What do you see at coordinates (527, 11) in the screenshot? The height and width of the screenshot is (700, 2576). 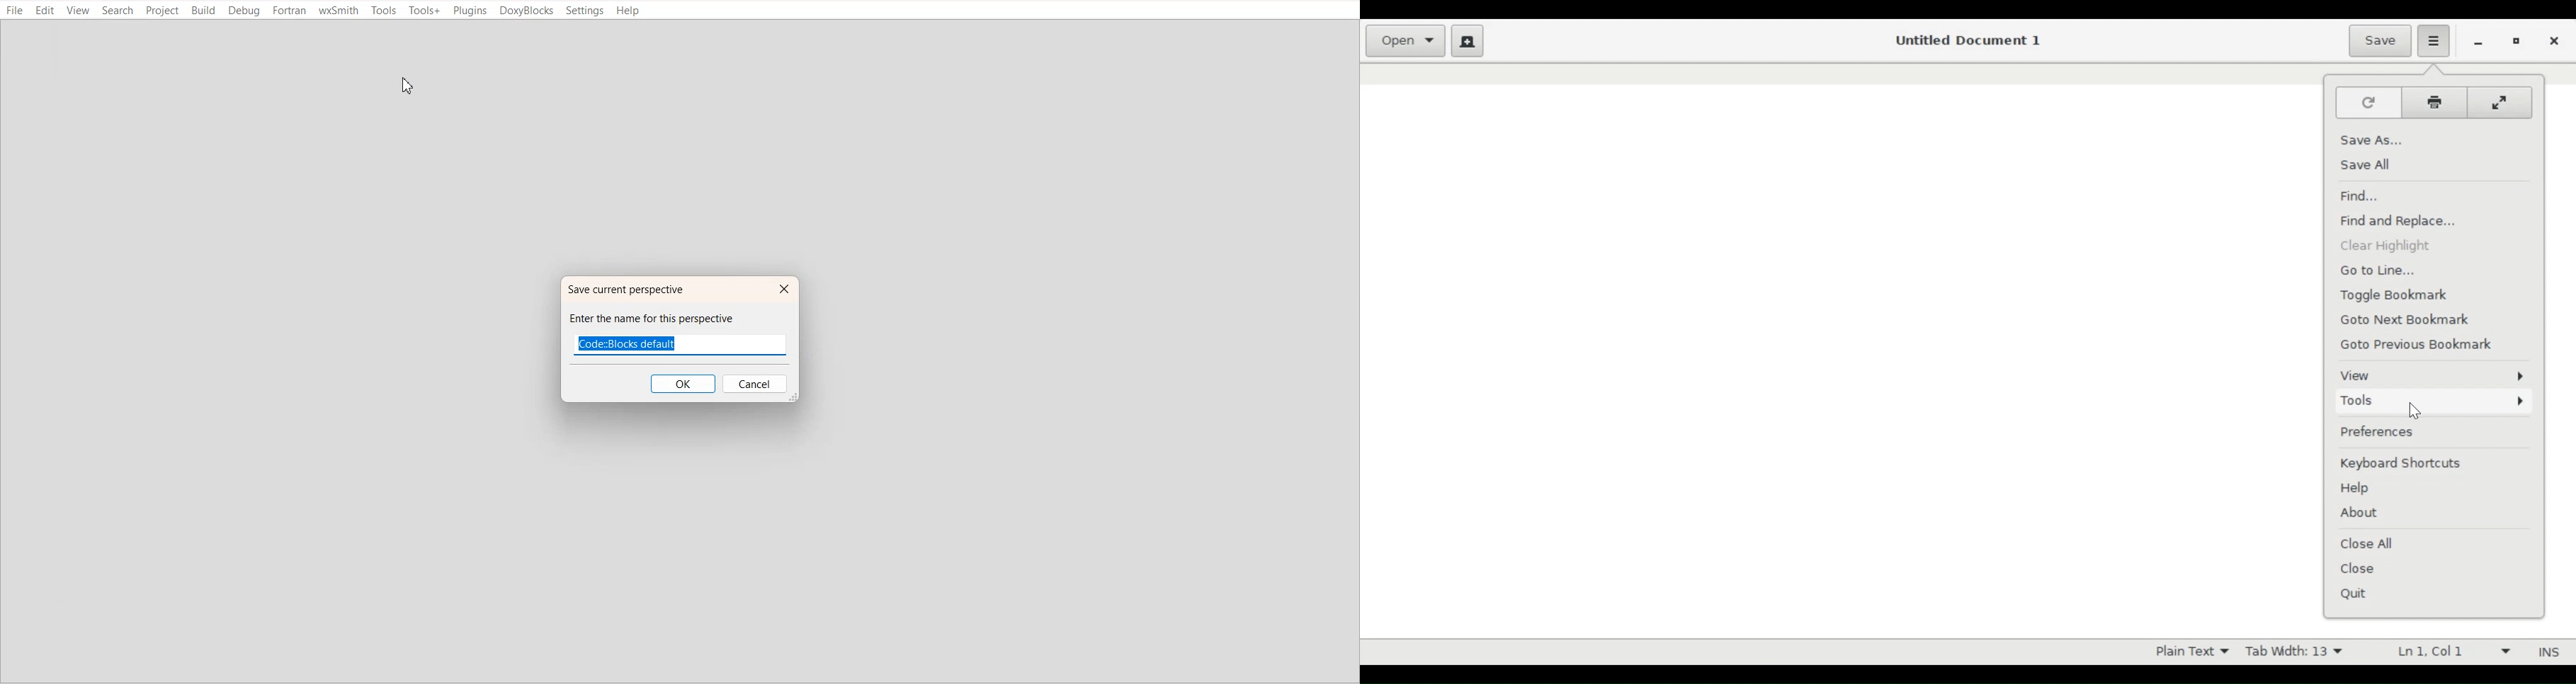 I see `DoxyBlocks` at bounding box center [527, 11].